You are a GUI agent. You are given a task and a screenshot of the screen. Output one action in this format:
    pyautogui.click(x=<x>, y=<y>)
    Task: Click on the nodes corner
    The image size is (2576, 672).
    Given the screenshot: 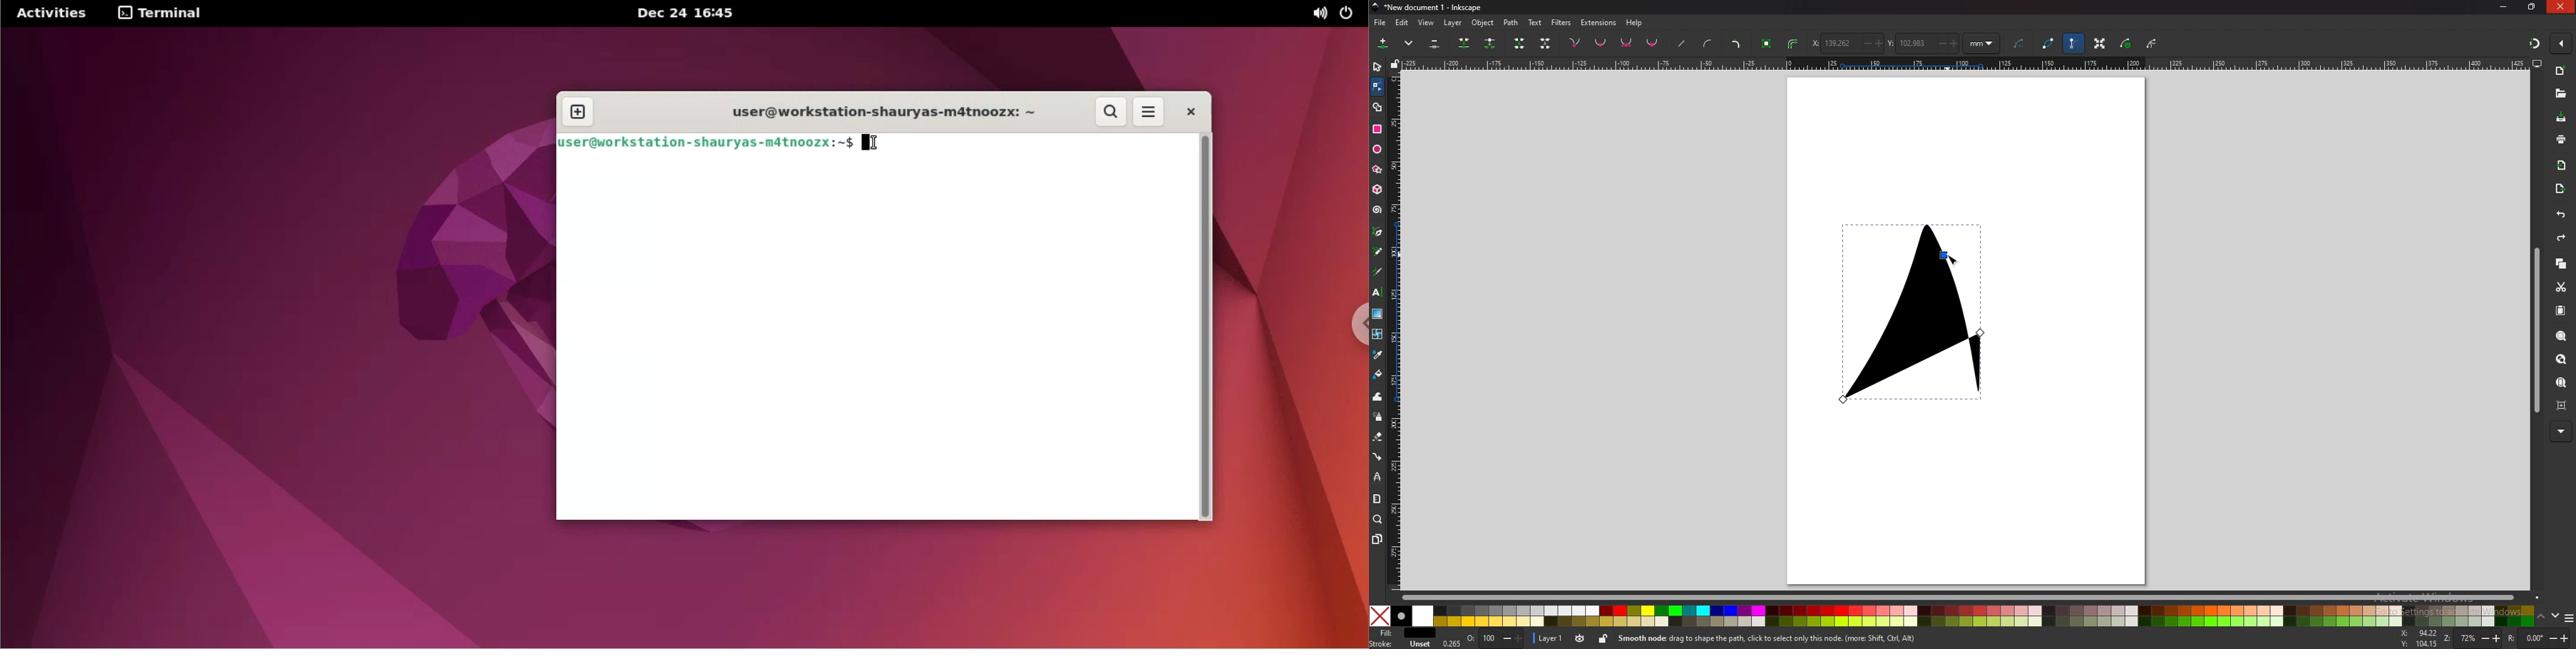 What is the action you would take?
    pyautogui.click(x=1575, y=43)
    